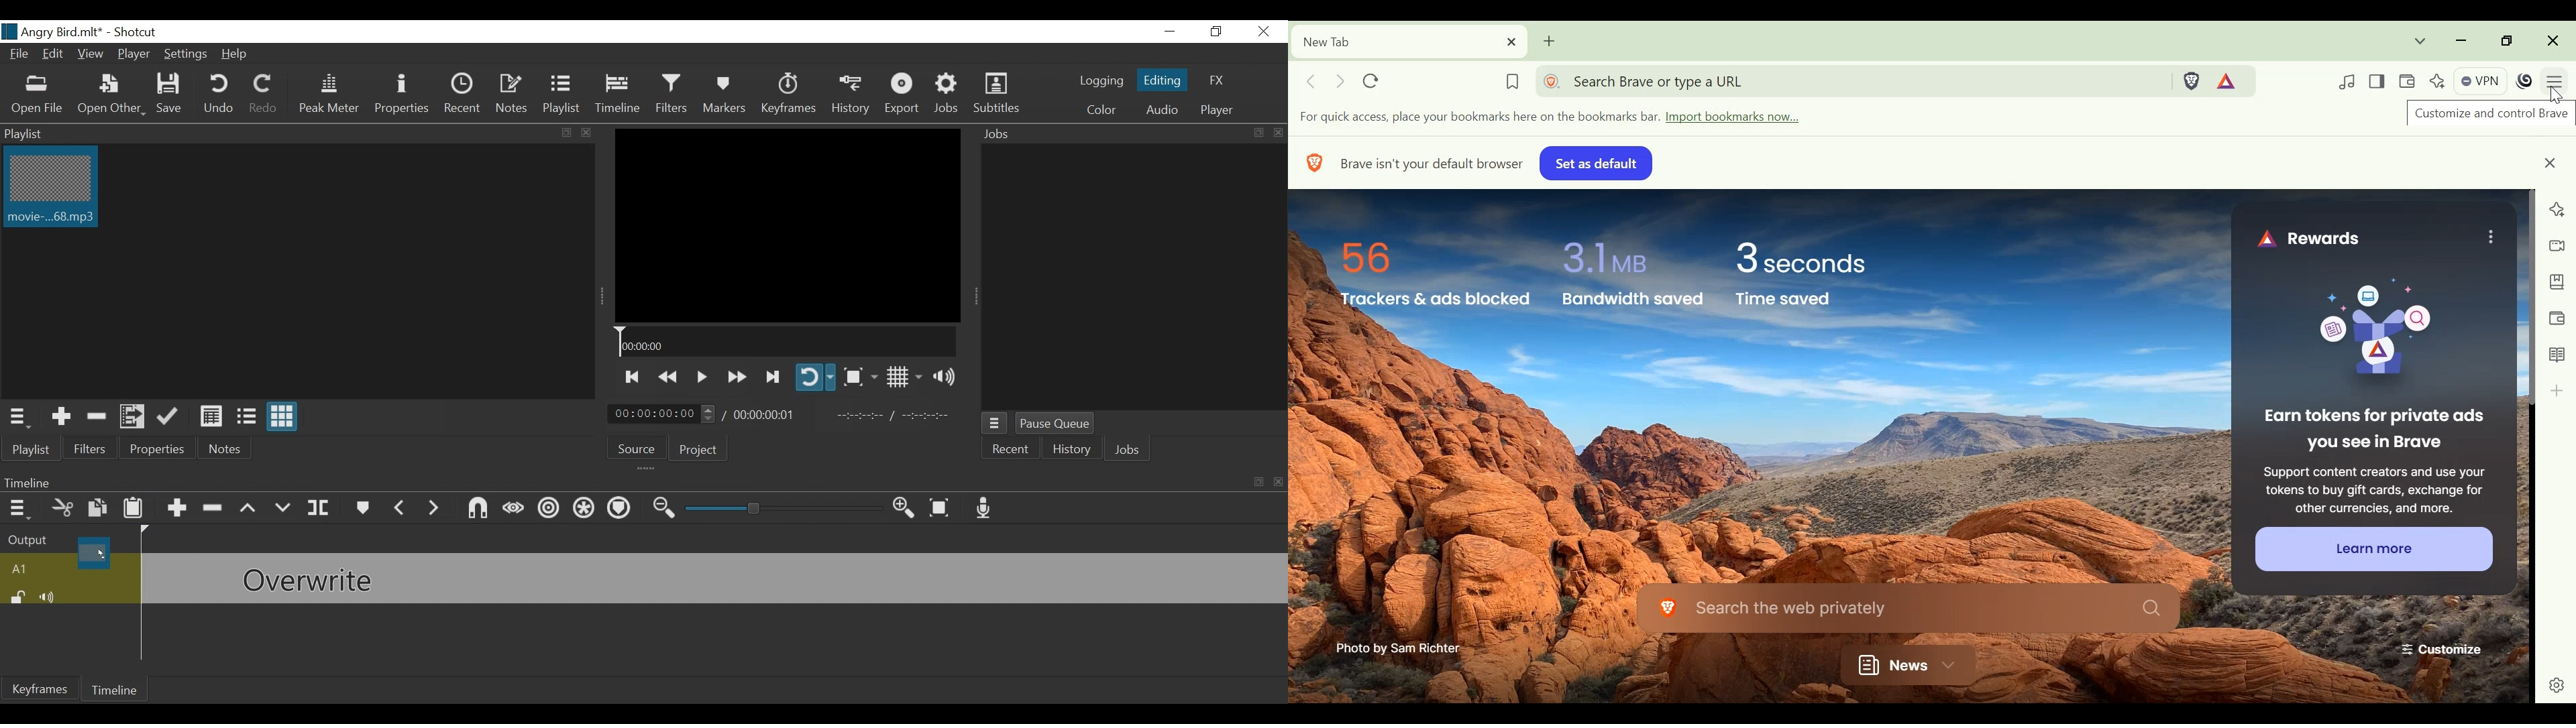 The height and width of the screenshot is (728, 2576). Describe the element at coordinates (665, 414) in the screenshot. I see `Current Duration` at that location.